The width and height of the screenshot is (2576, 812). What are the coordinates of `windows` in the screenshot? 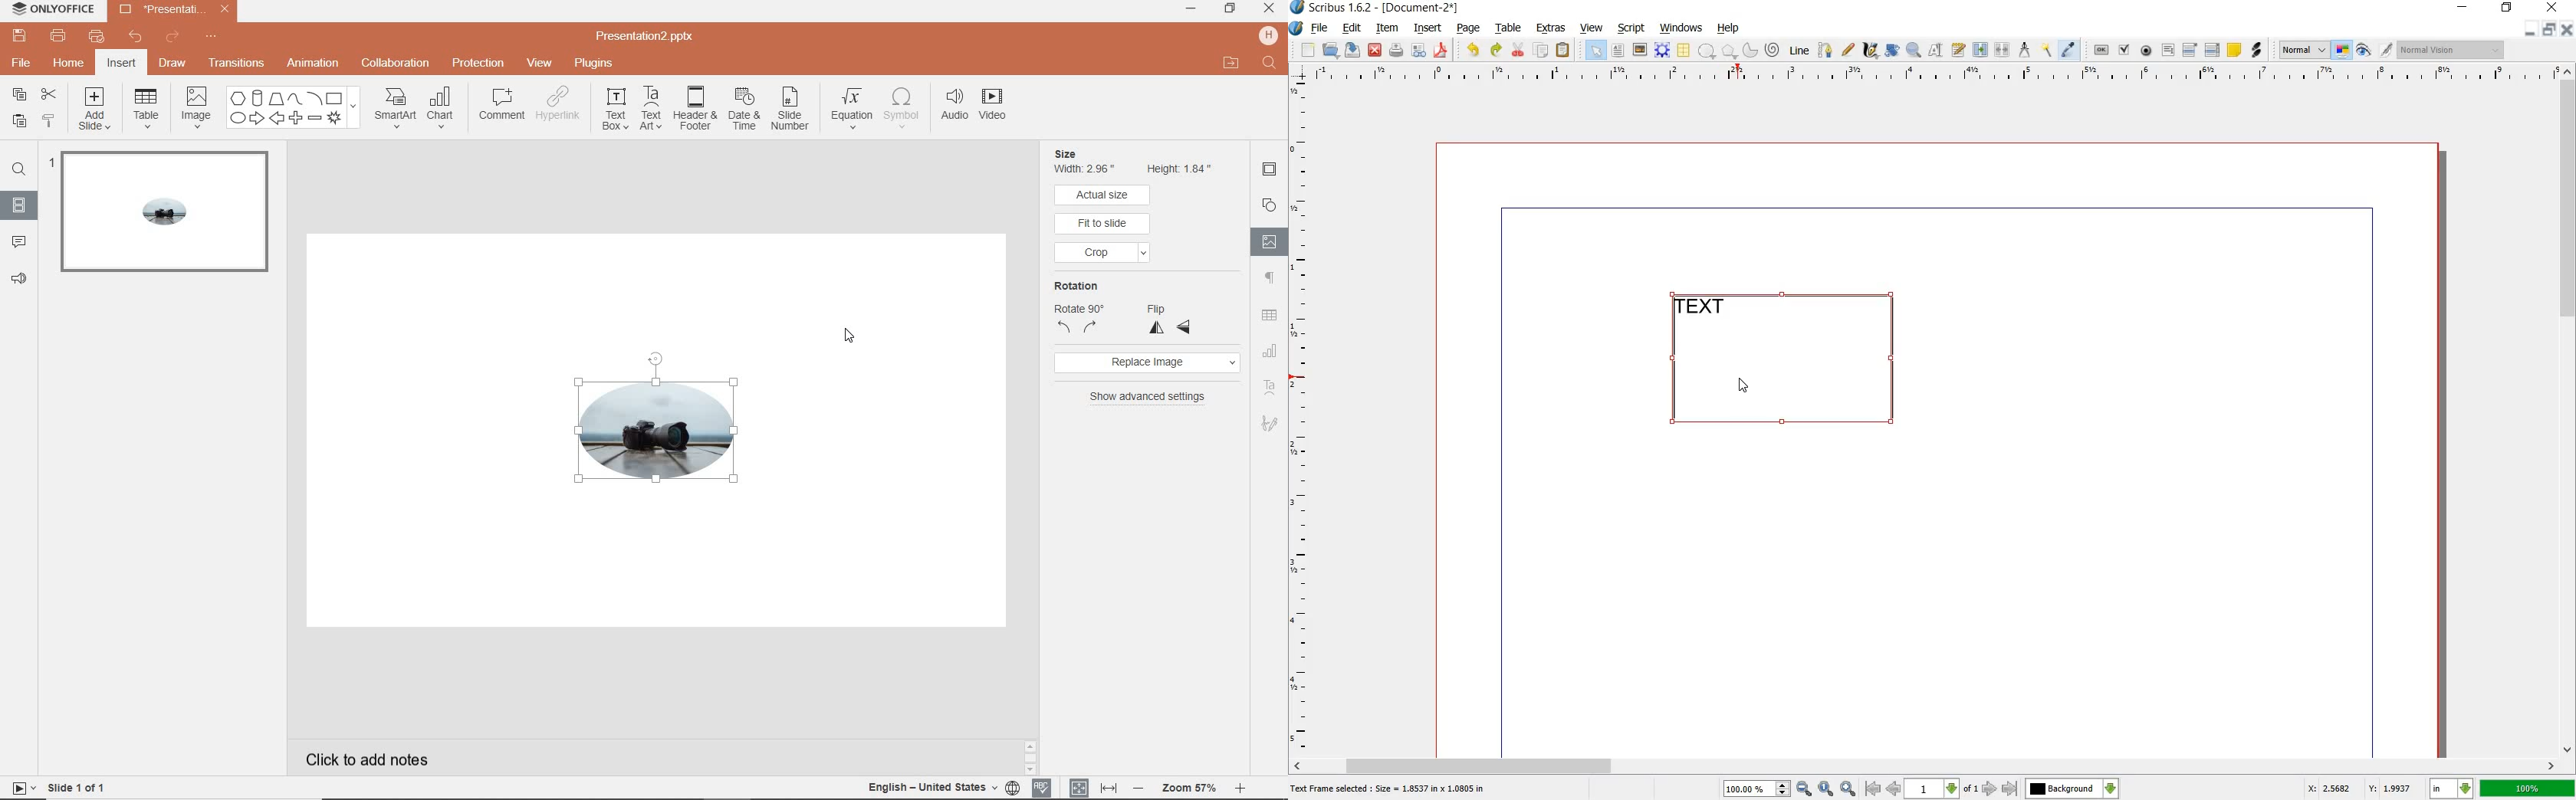 It's located at (1681, 28).